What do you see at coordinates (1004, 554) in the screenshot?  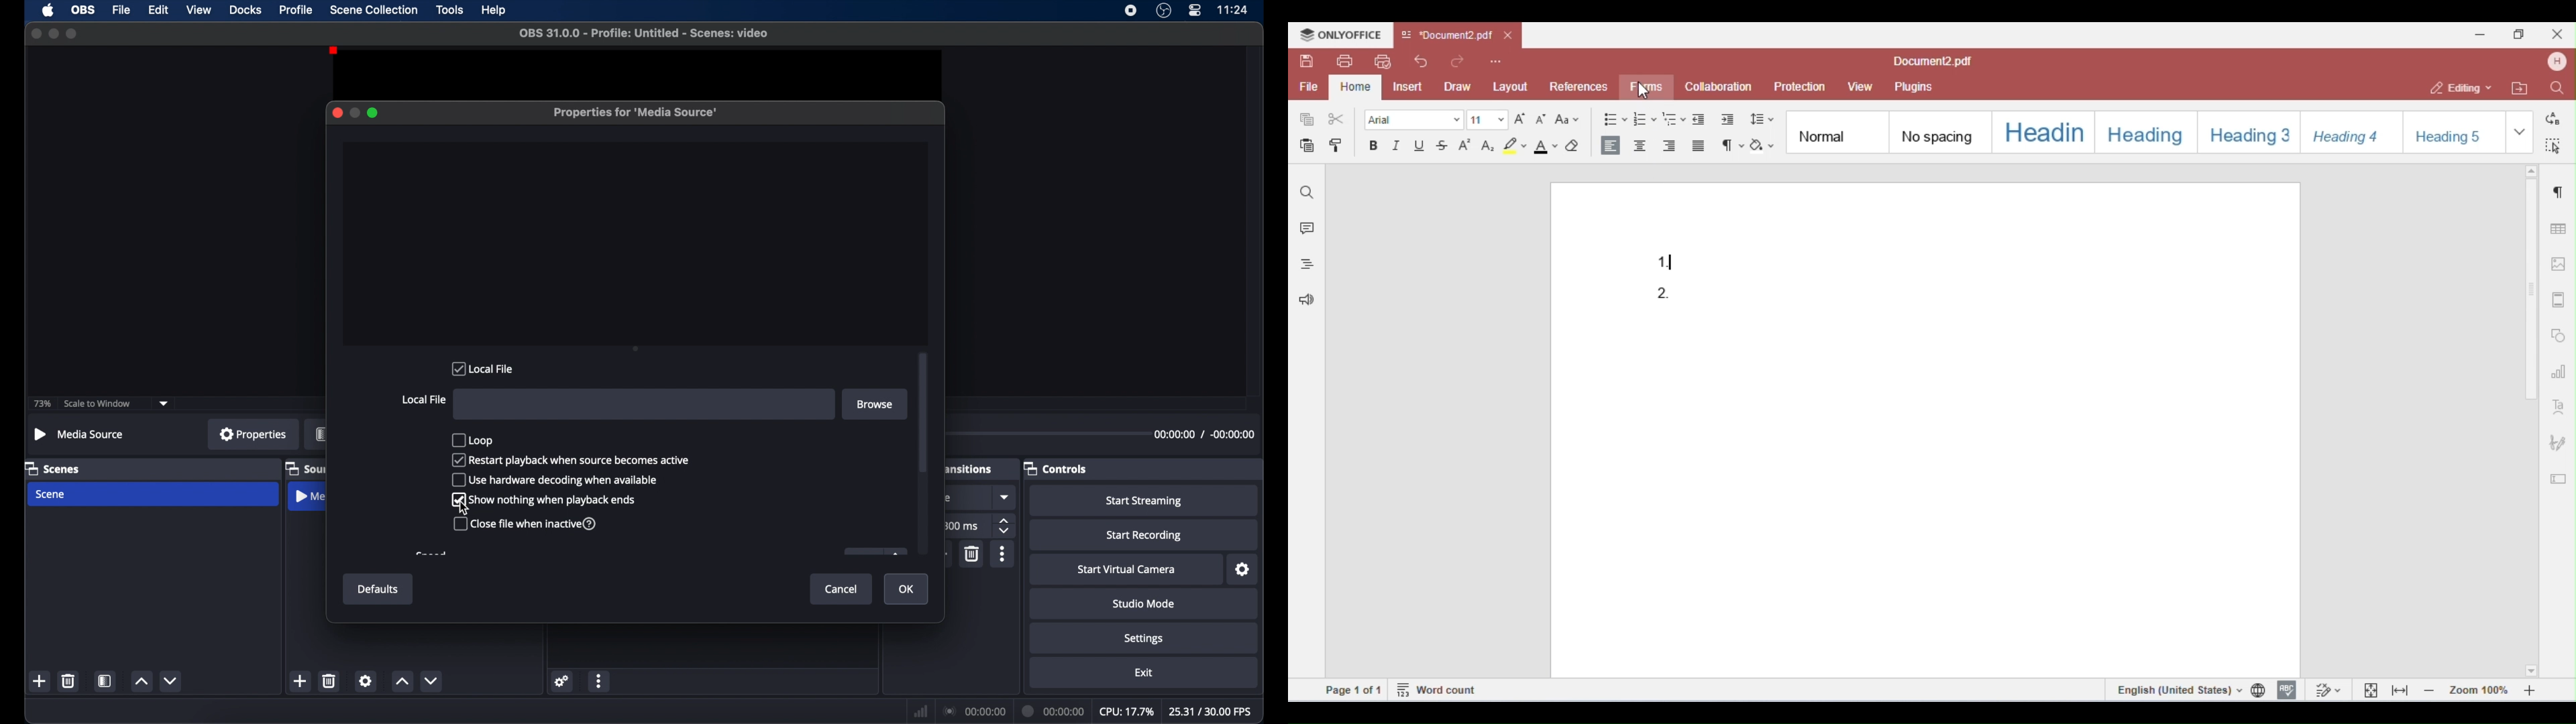 I see `more options` at bounding box center [1004, 554].